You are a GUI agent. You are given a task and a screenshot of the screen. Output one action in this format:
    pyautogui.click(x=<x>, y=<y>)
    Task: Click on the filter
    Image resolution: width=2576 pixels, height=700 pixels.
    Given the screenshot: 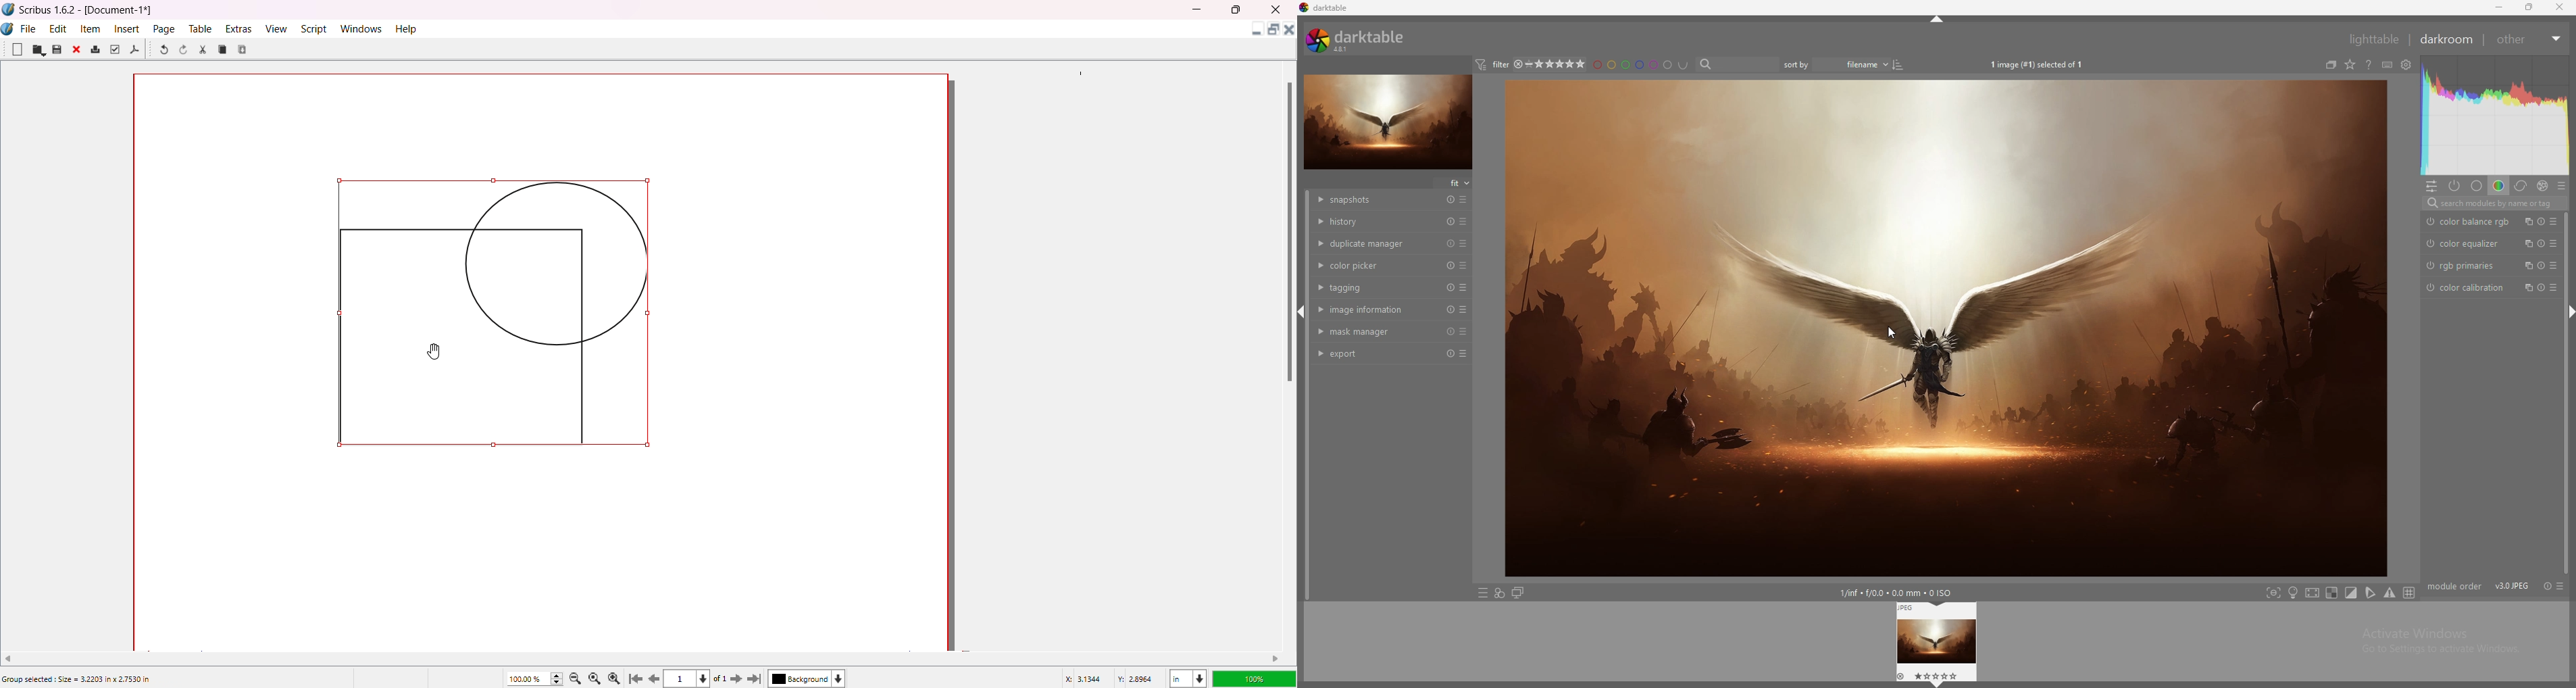 What is the action you would take?
    pyautogui.click(x=1494, y=64)
    